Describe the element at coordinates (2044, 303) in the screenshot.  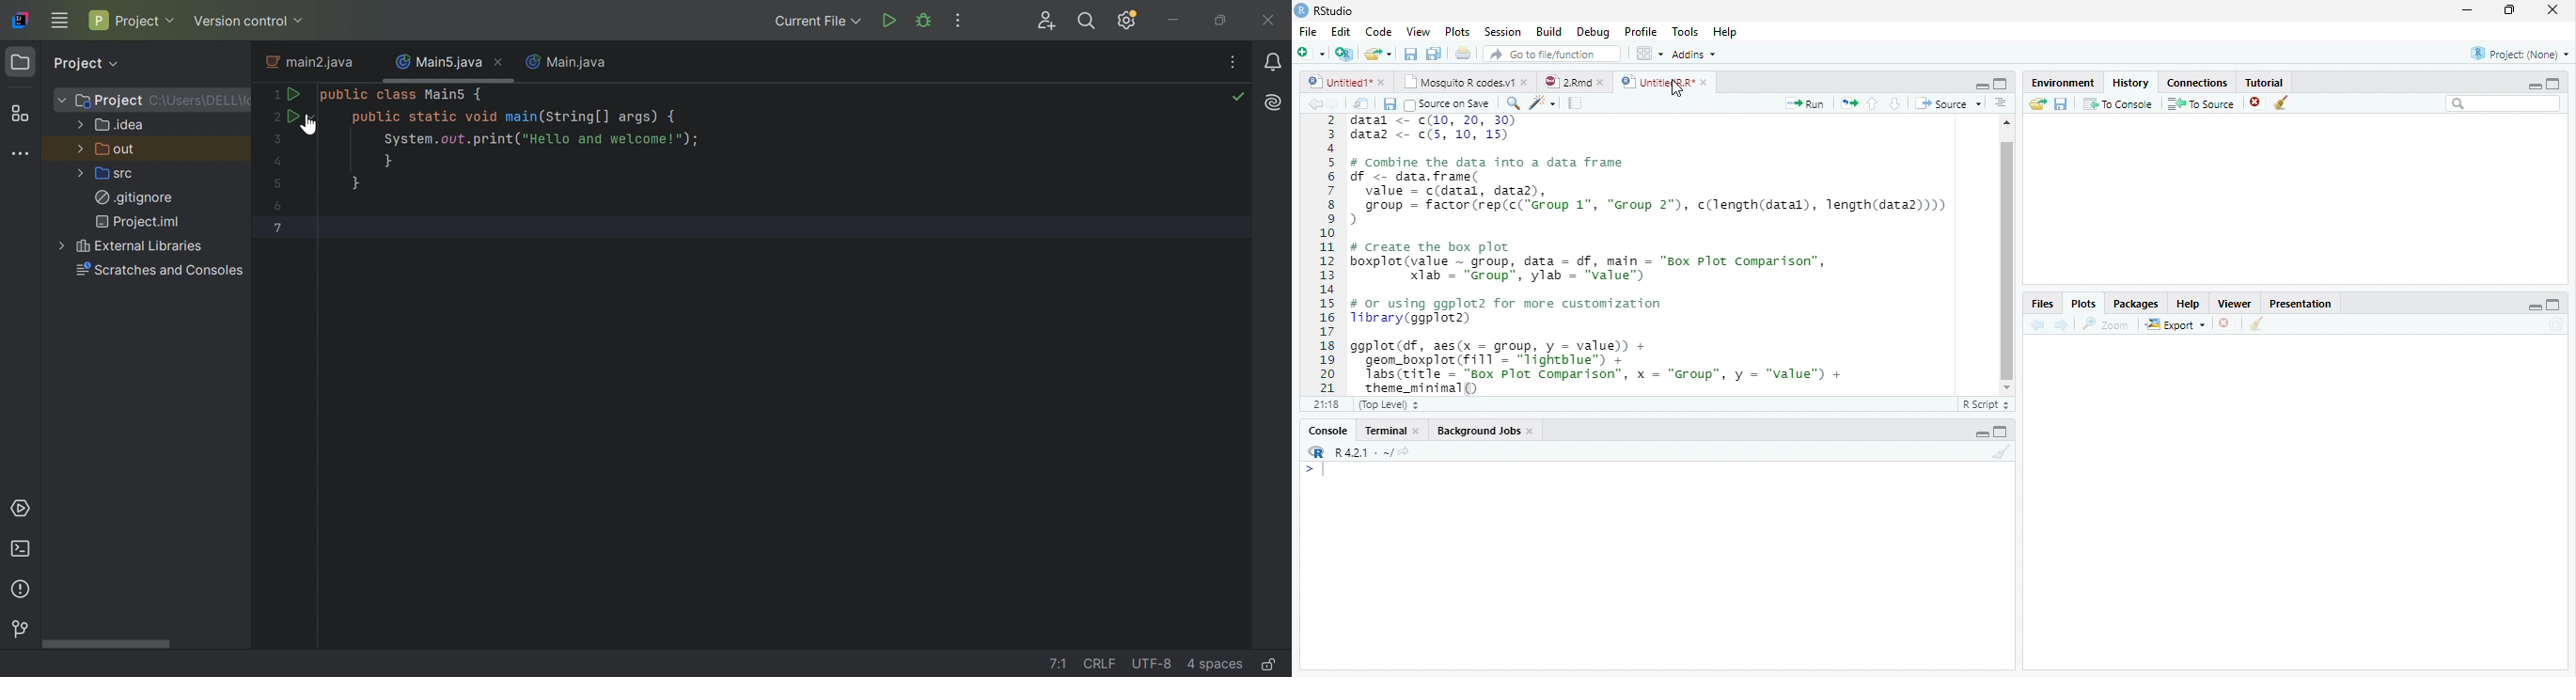
I see `Files` at that location.